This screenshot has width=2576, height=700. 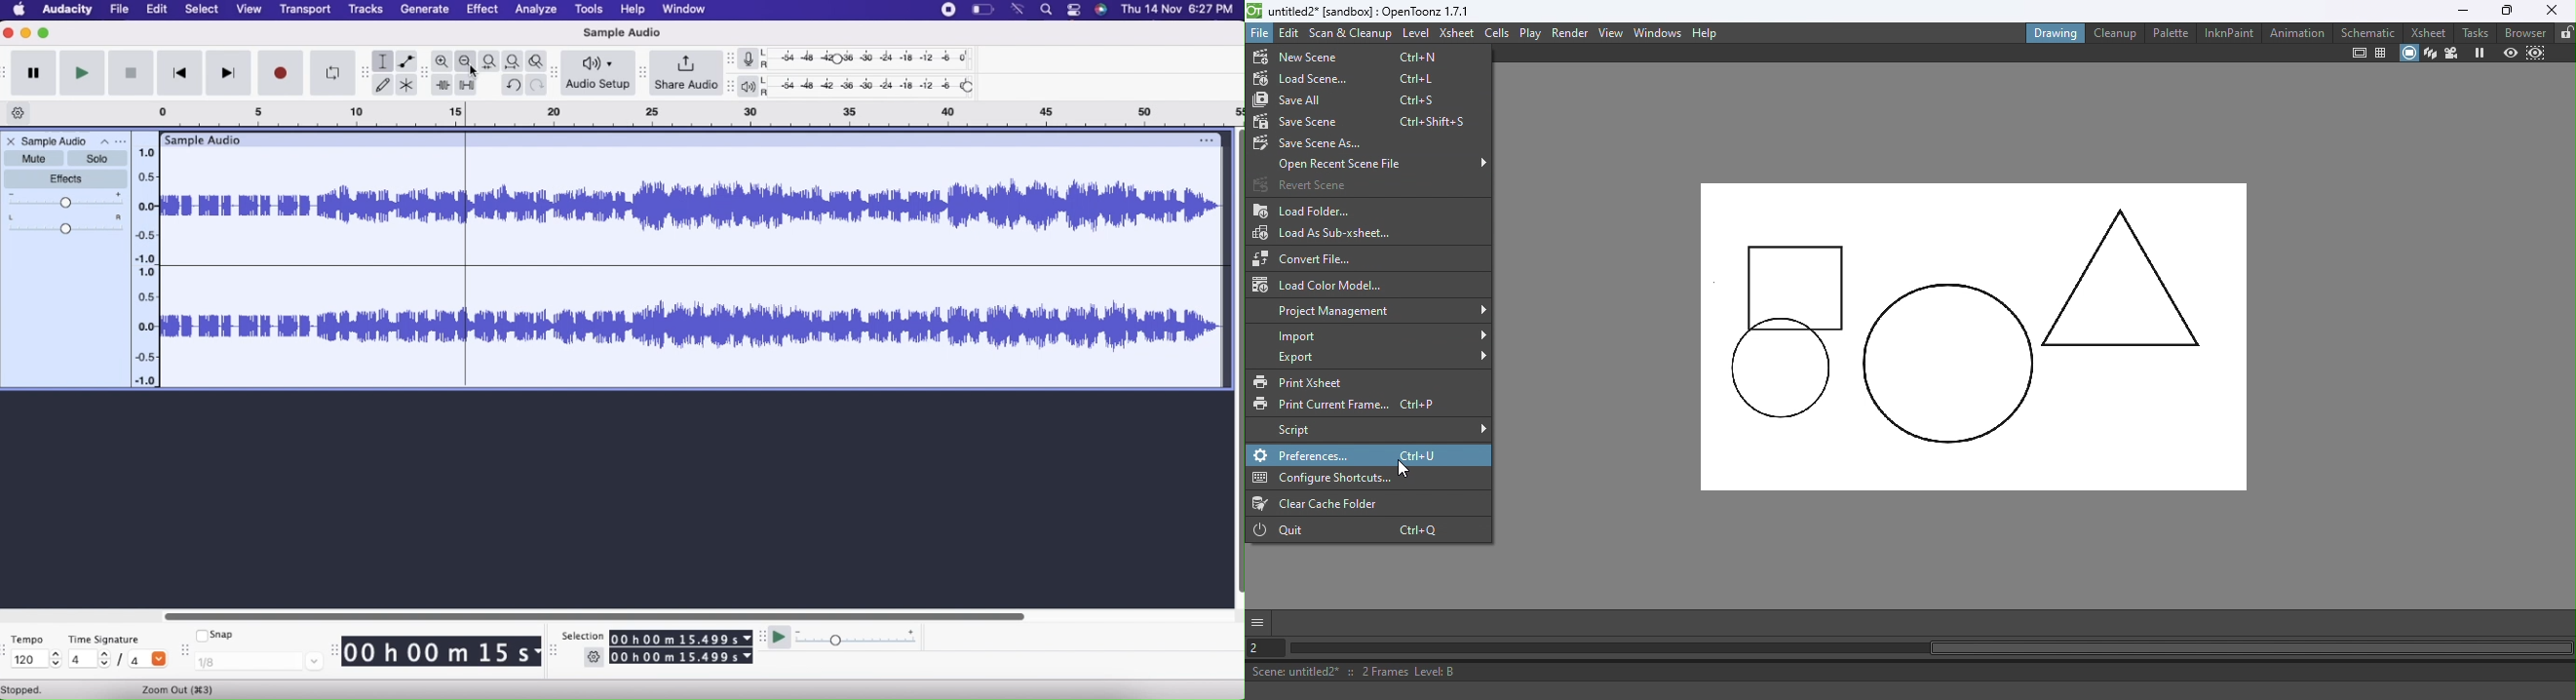 I want to click on Minimize, so click(x=26, y=33).